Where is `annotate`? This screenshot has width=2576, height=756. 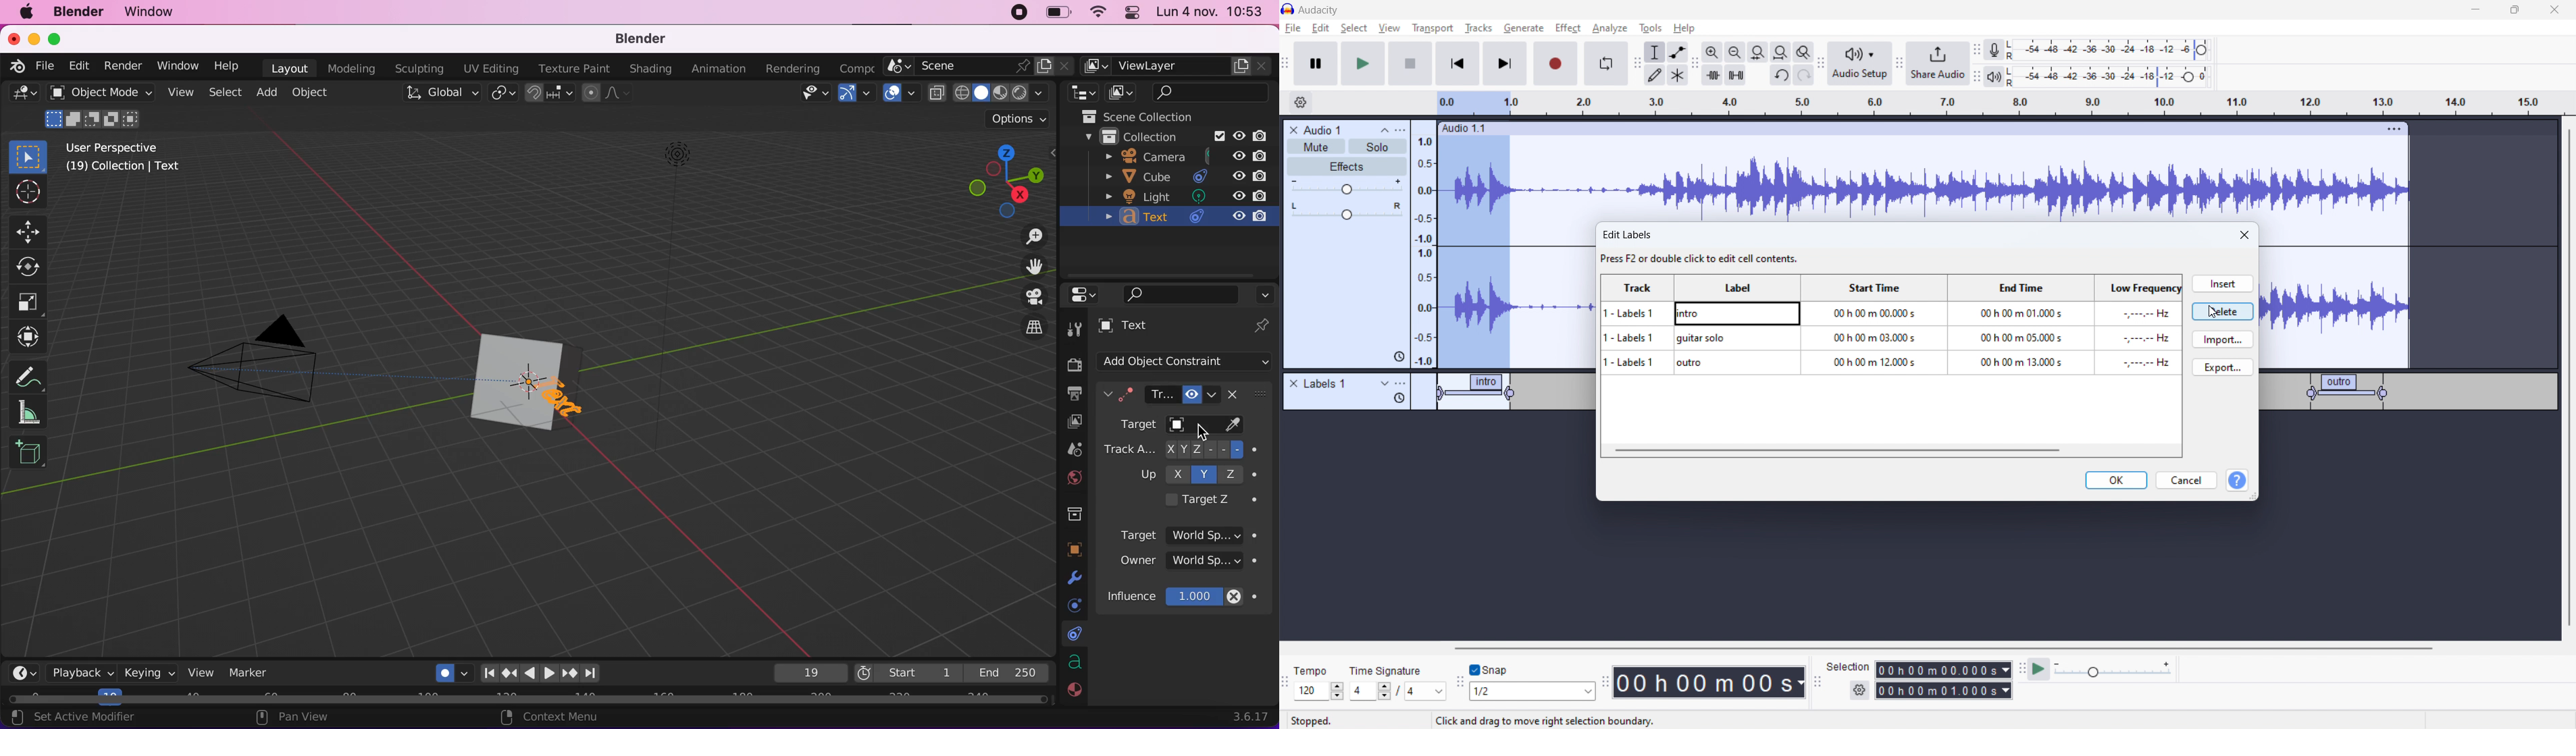 annotate is located at coordinates (31, 376).